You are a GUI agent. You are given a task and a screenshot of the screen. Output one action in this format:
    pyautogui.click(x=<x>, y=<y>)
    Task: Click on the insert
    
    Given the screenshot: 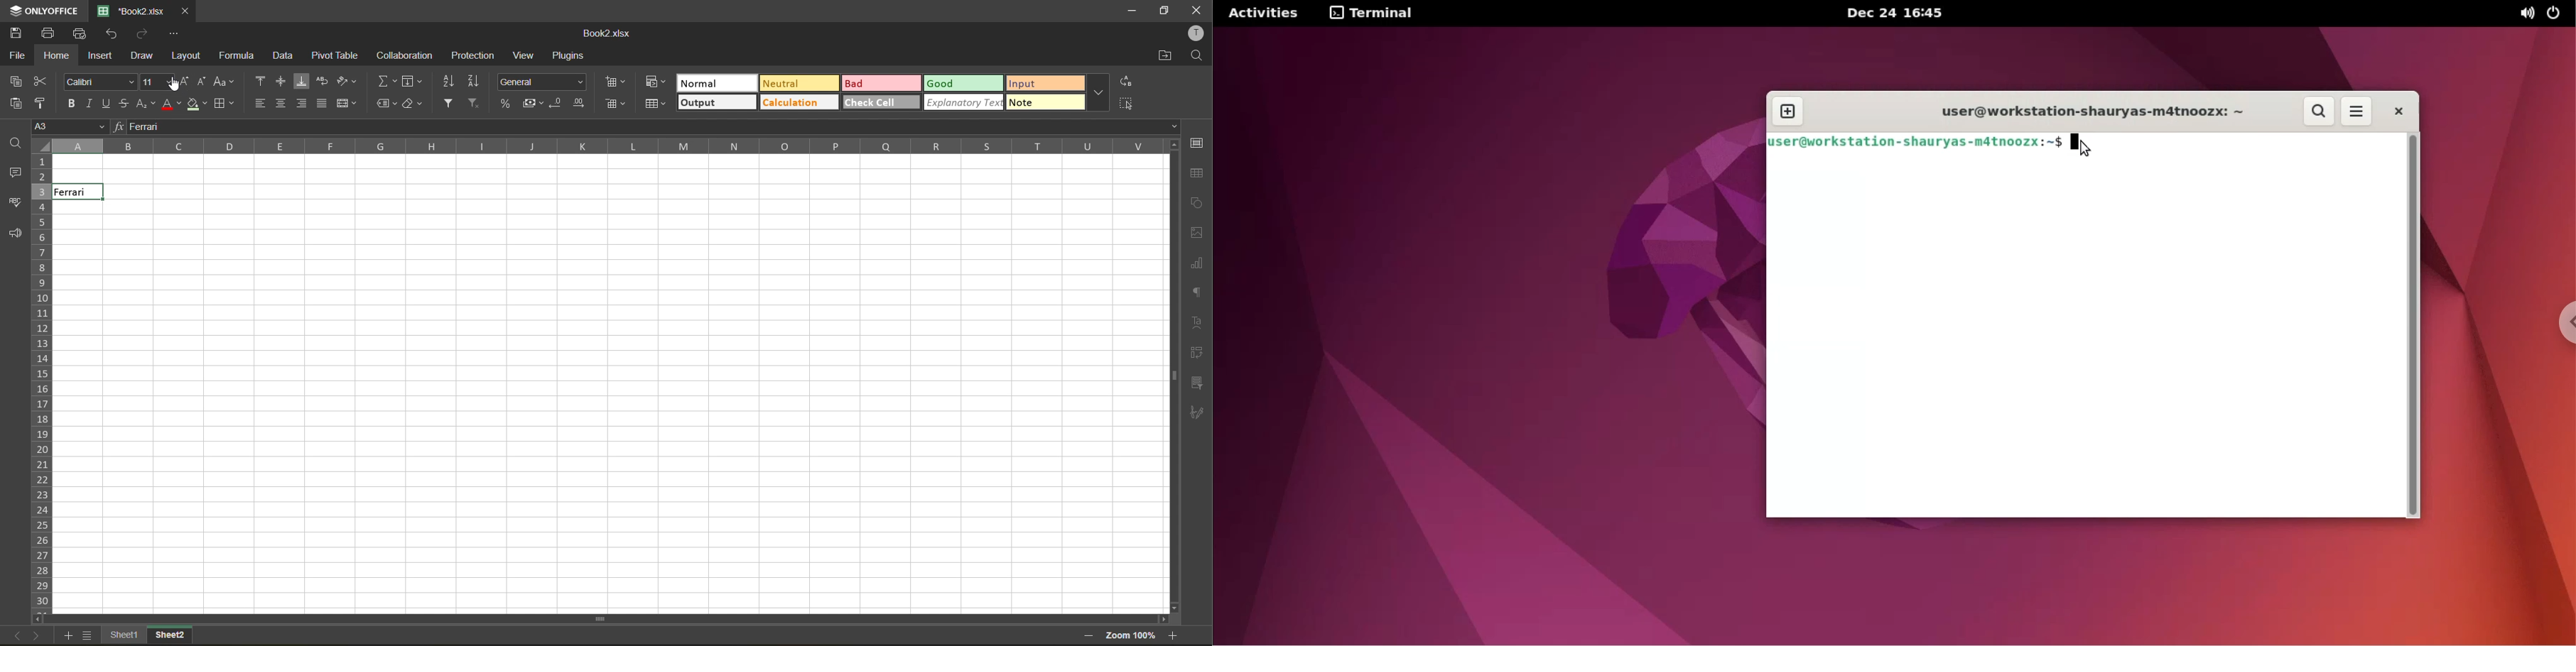 What is the action you would take?
    pyautogui.click(x=98, y=57)
    